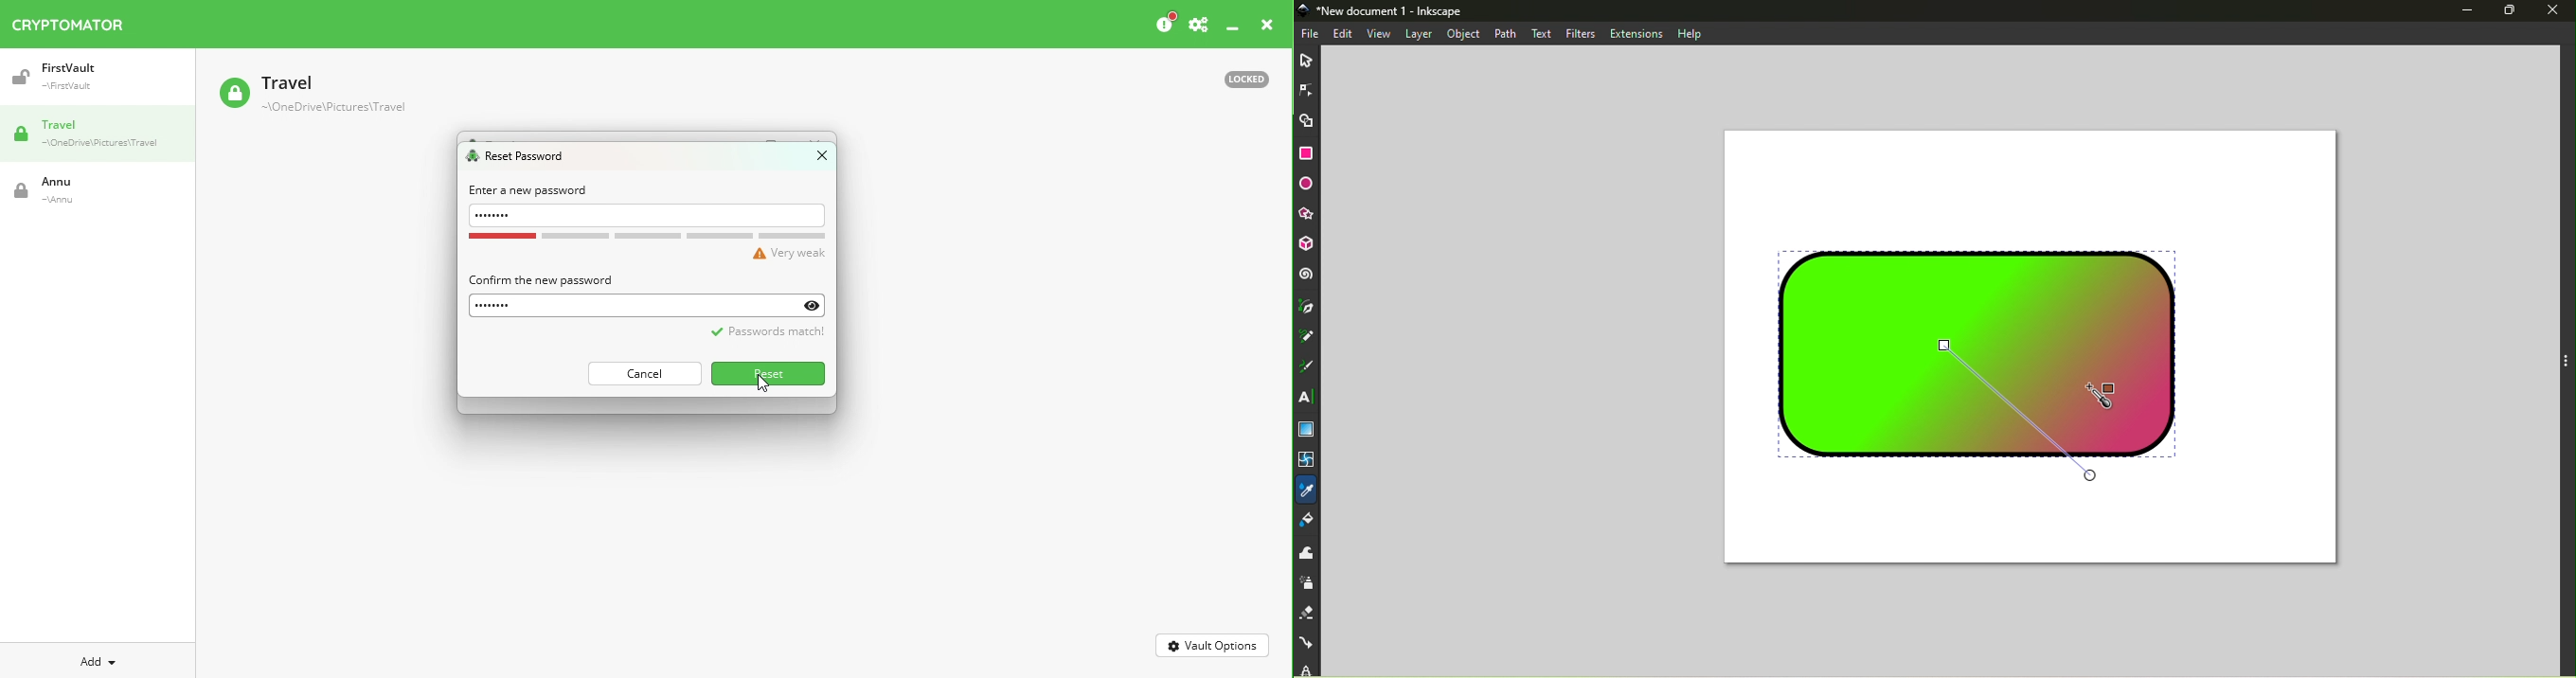  What do you see at coordinates (1307, 119) in the screenshot?
I see `Shape builder tool` at bounding box center [1307, 119].